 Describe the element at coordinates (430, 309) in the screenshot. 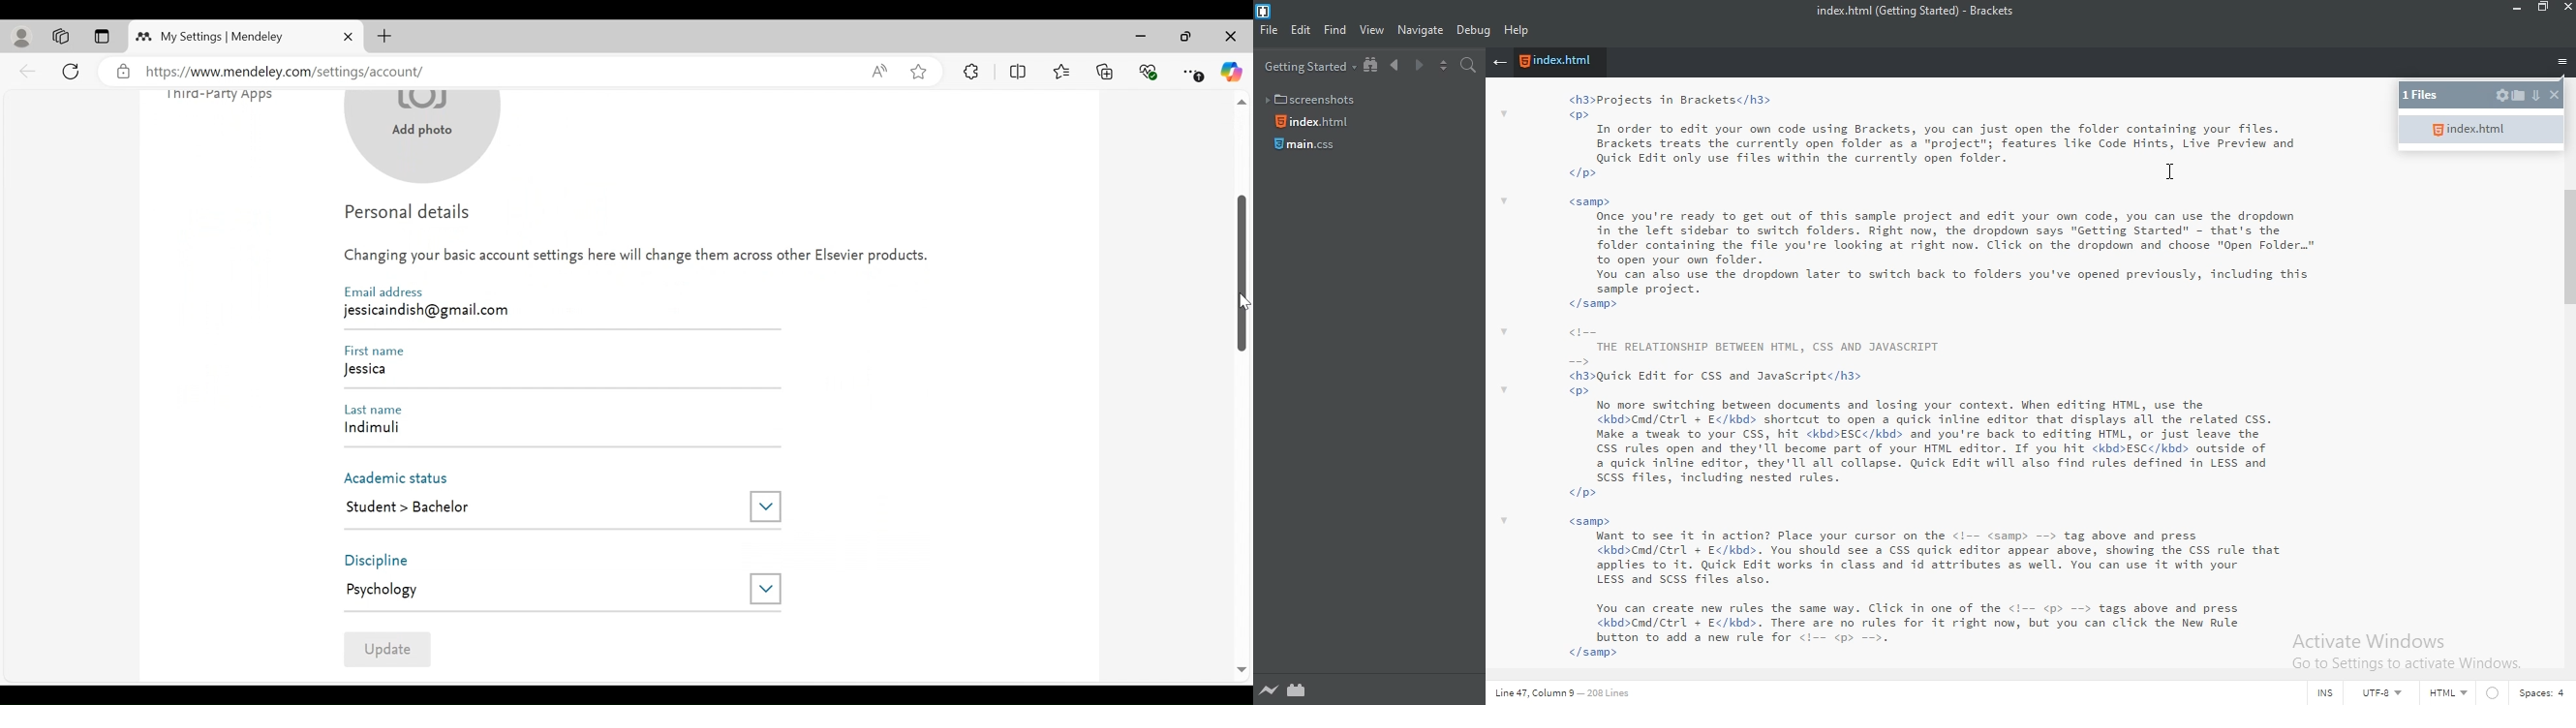

I see `jessicaindish@gmail.com` at that location.